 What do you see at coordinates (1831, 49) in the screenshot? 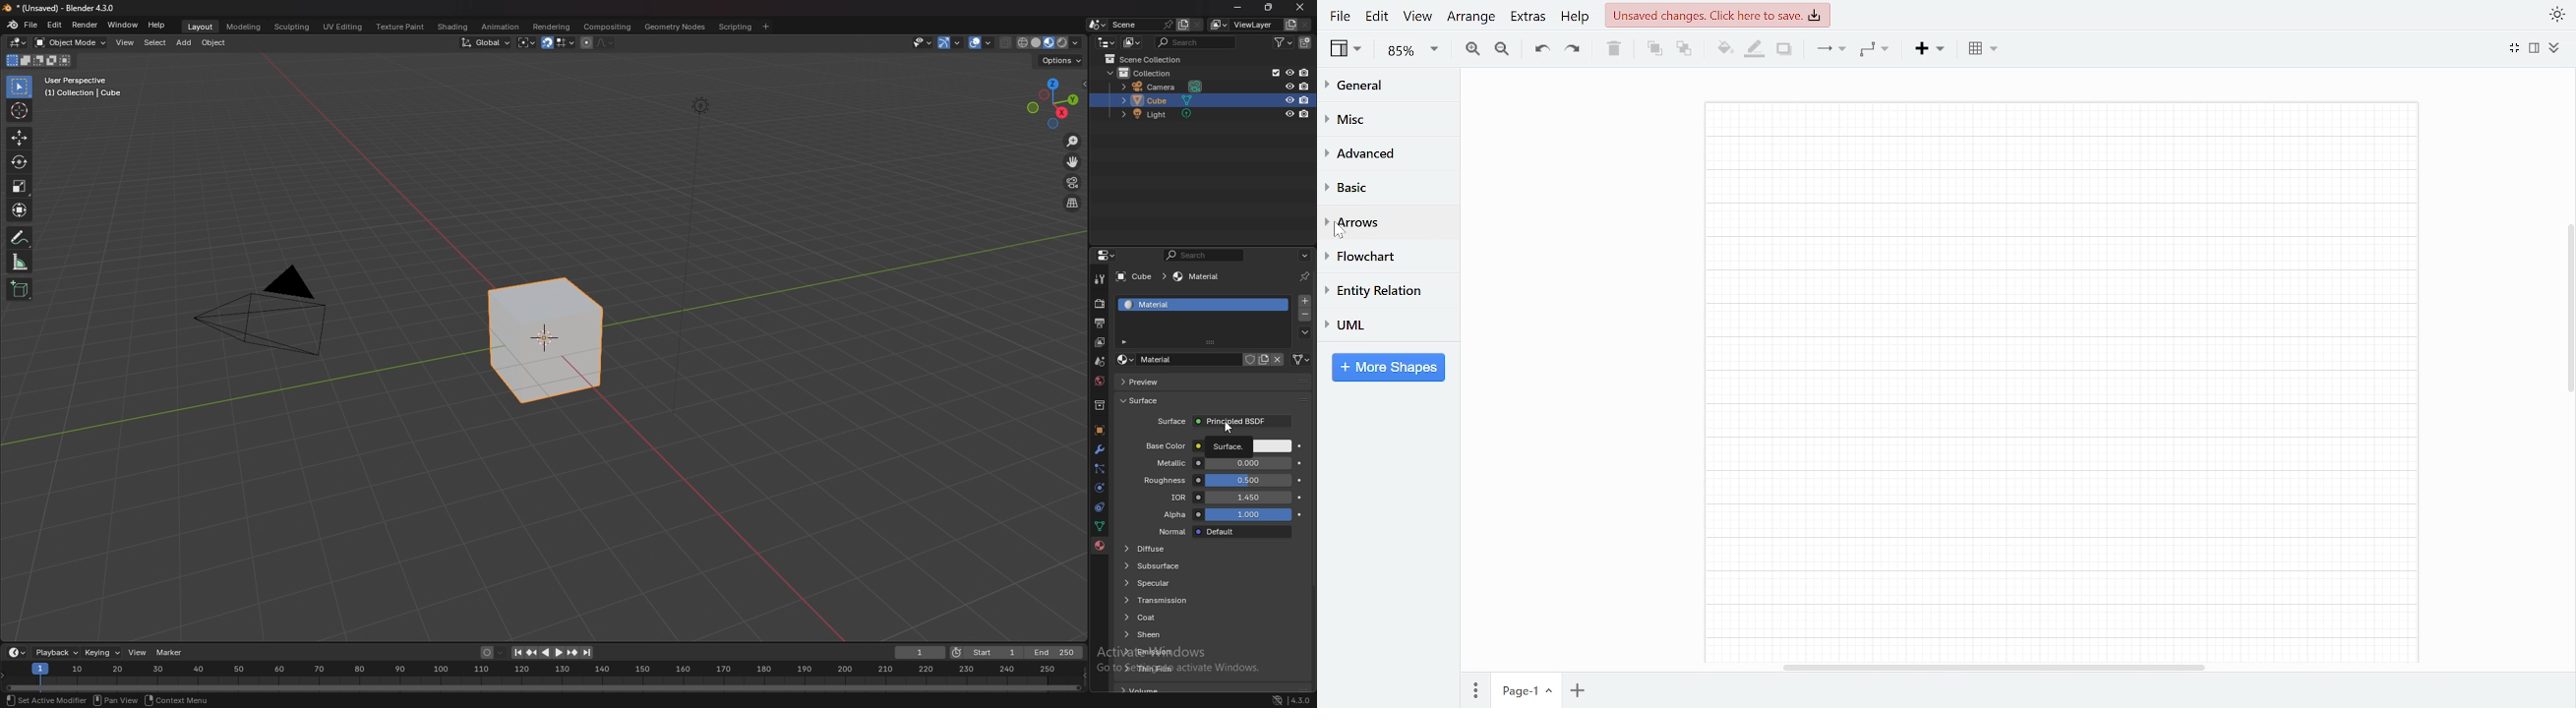
I see `Connections` at bounding box center [1831, 49].